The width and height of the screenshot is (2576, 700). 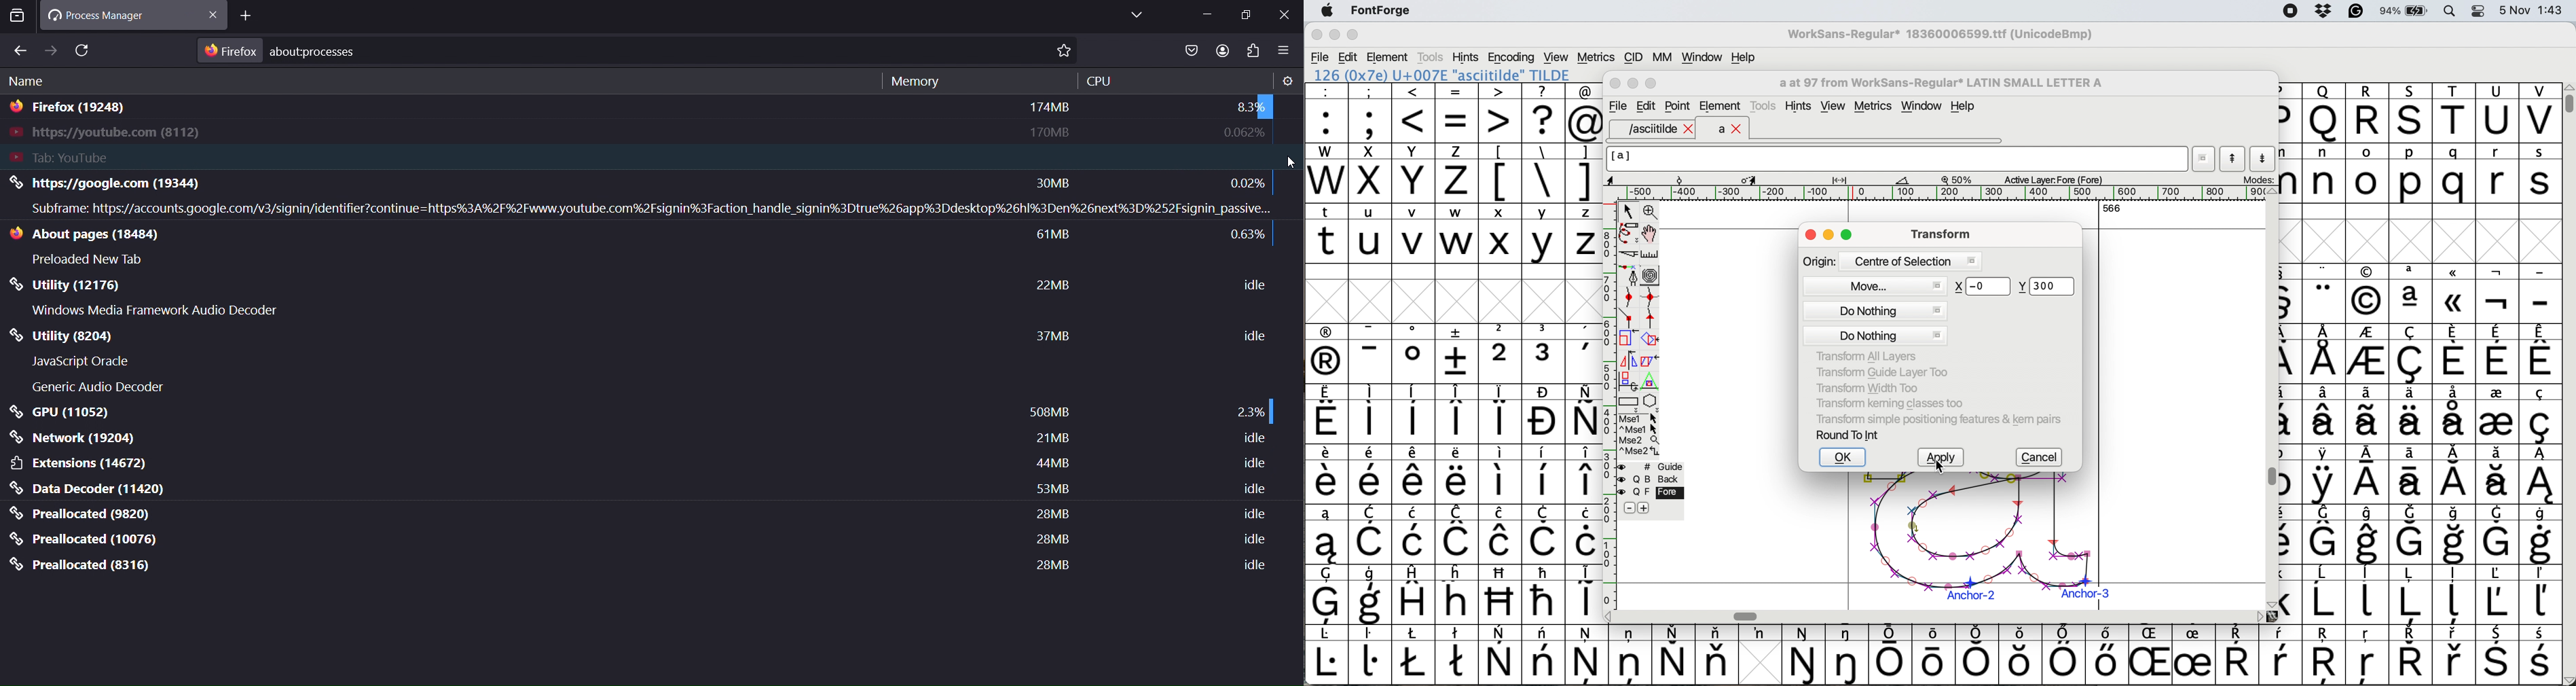 I want to click on symbol, so click(x=1369, y=414).